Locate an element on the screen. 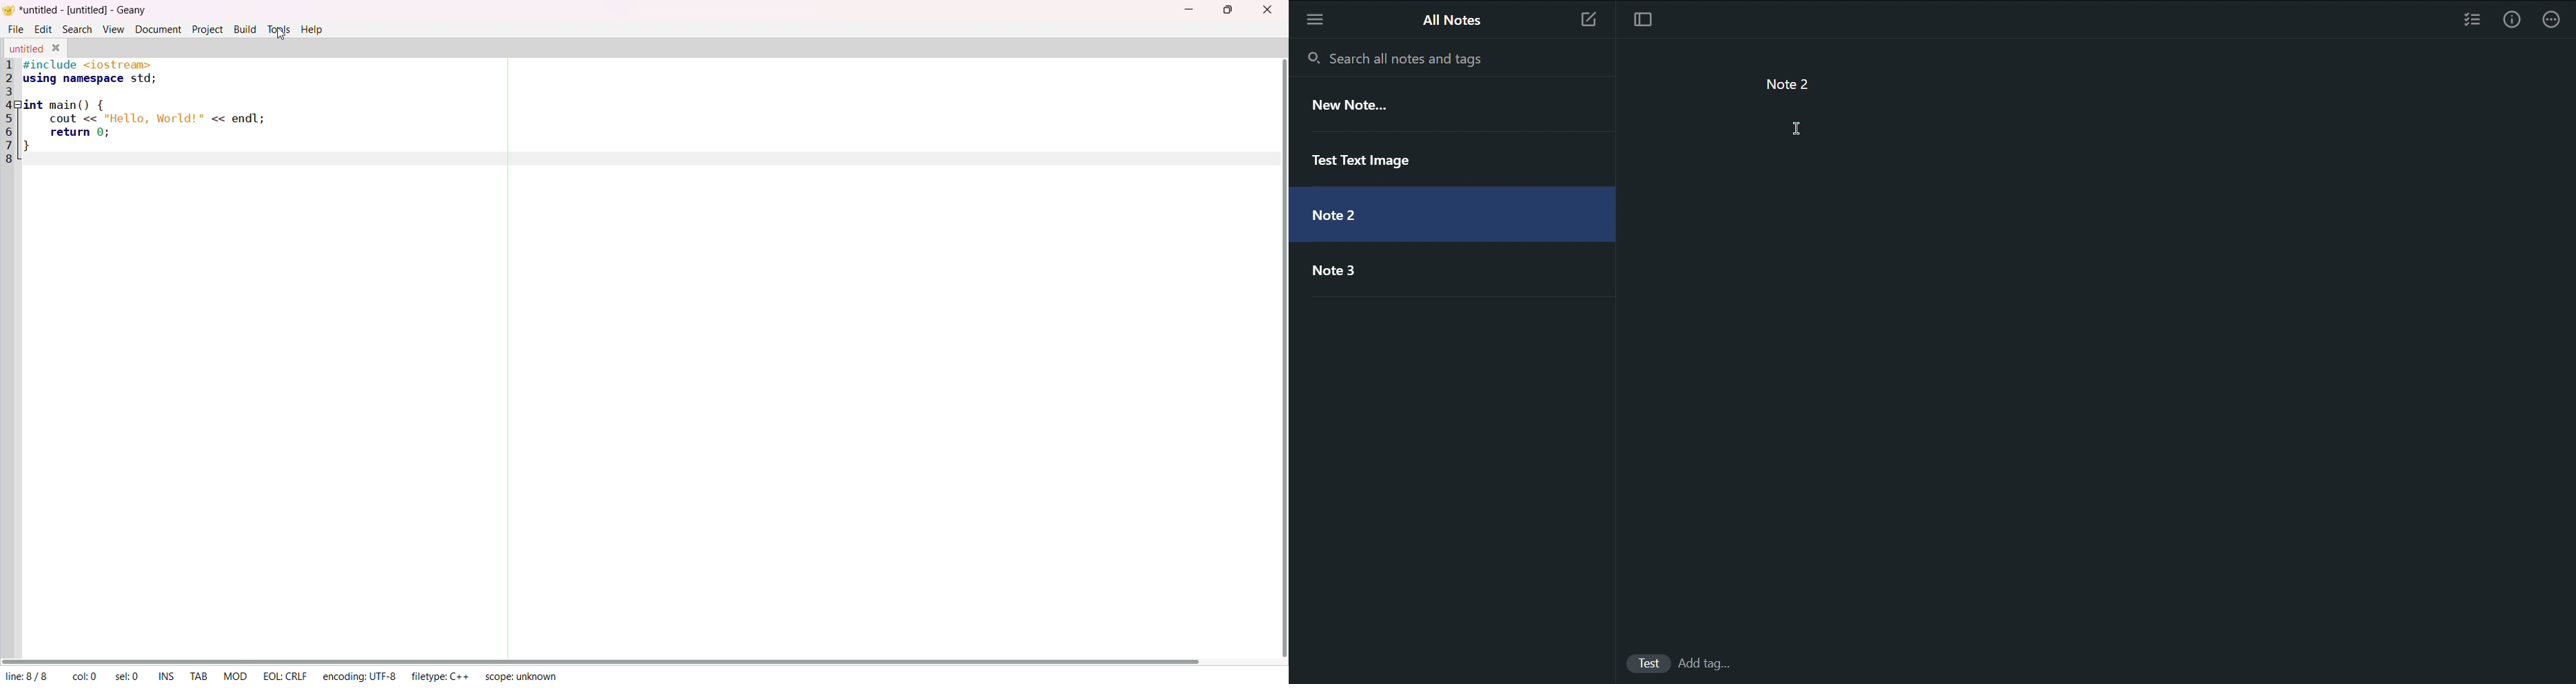  New Note is located at coordinates (1349, 107).